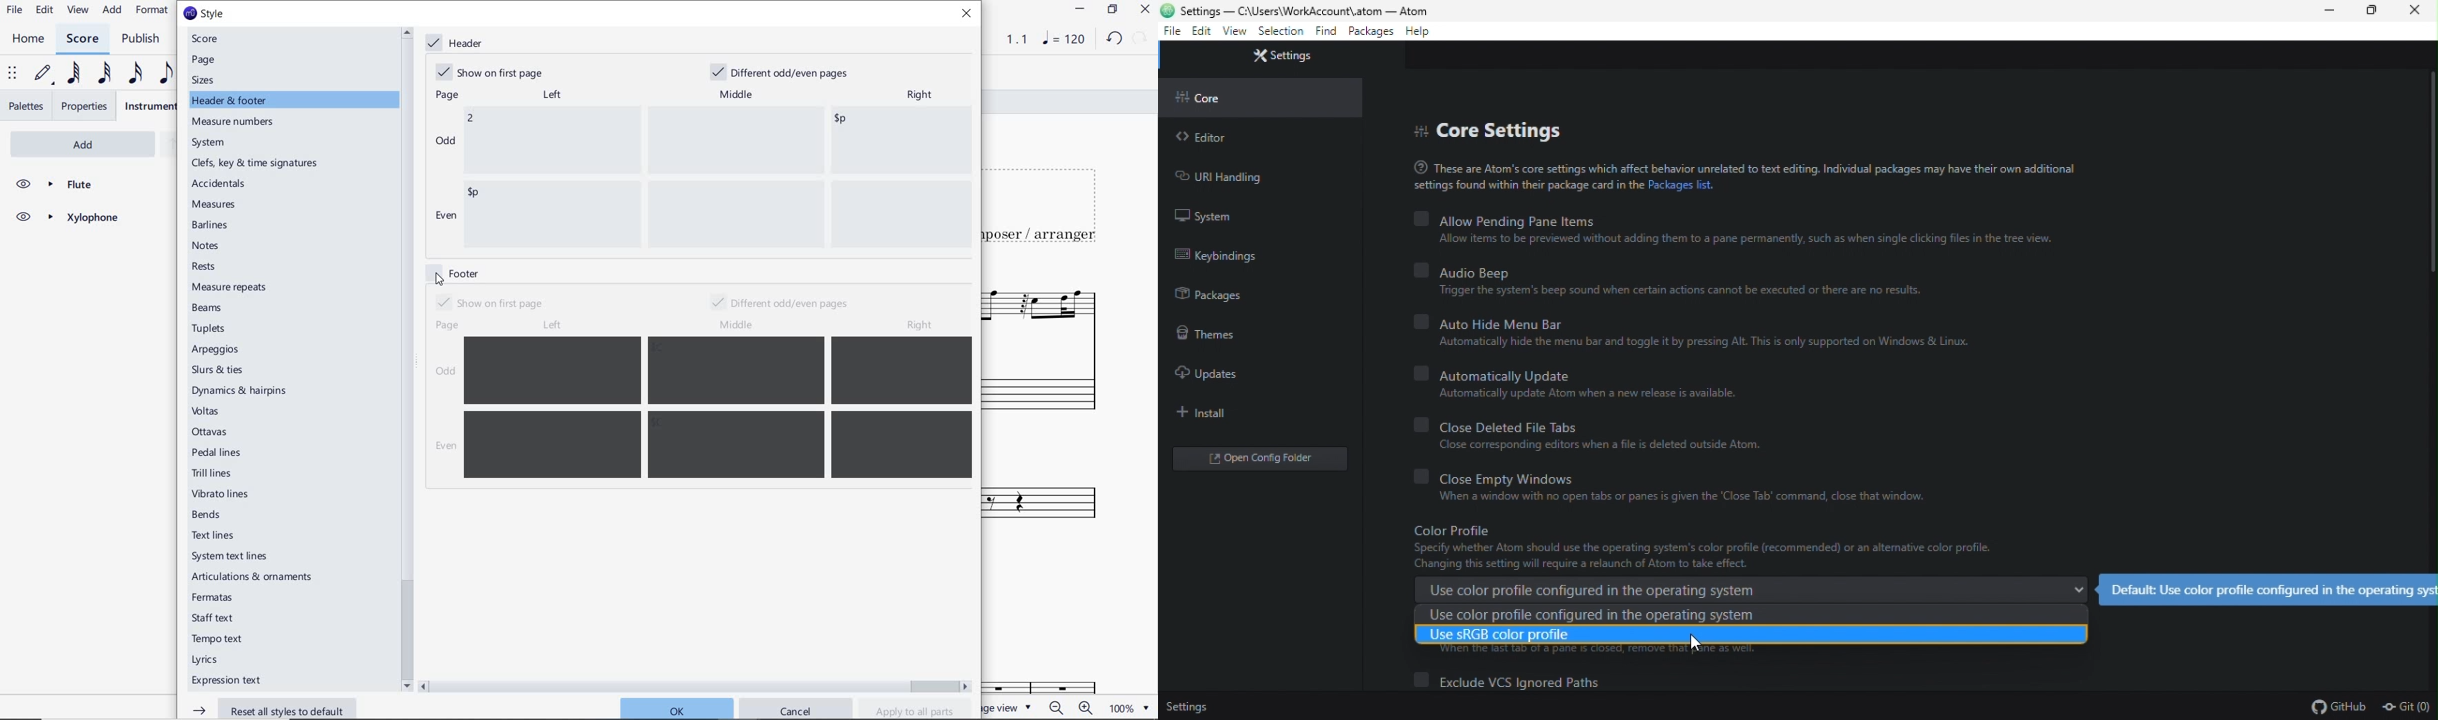 Image resolution: width=2464 pixels, height=728 pixels. What do you see at coordinates (203, 14) in the screenshot?
I see `style` at bounding box center [203, 14].